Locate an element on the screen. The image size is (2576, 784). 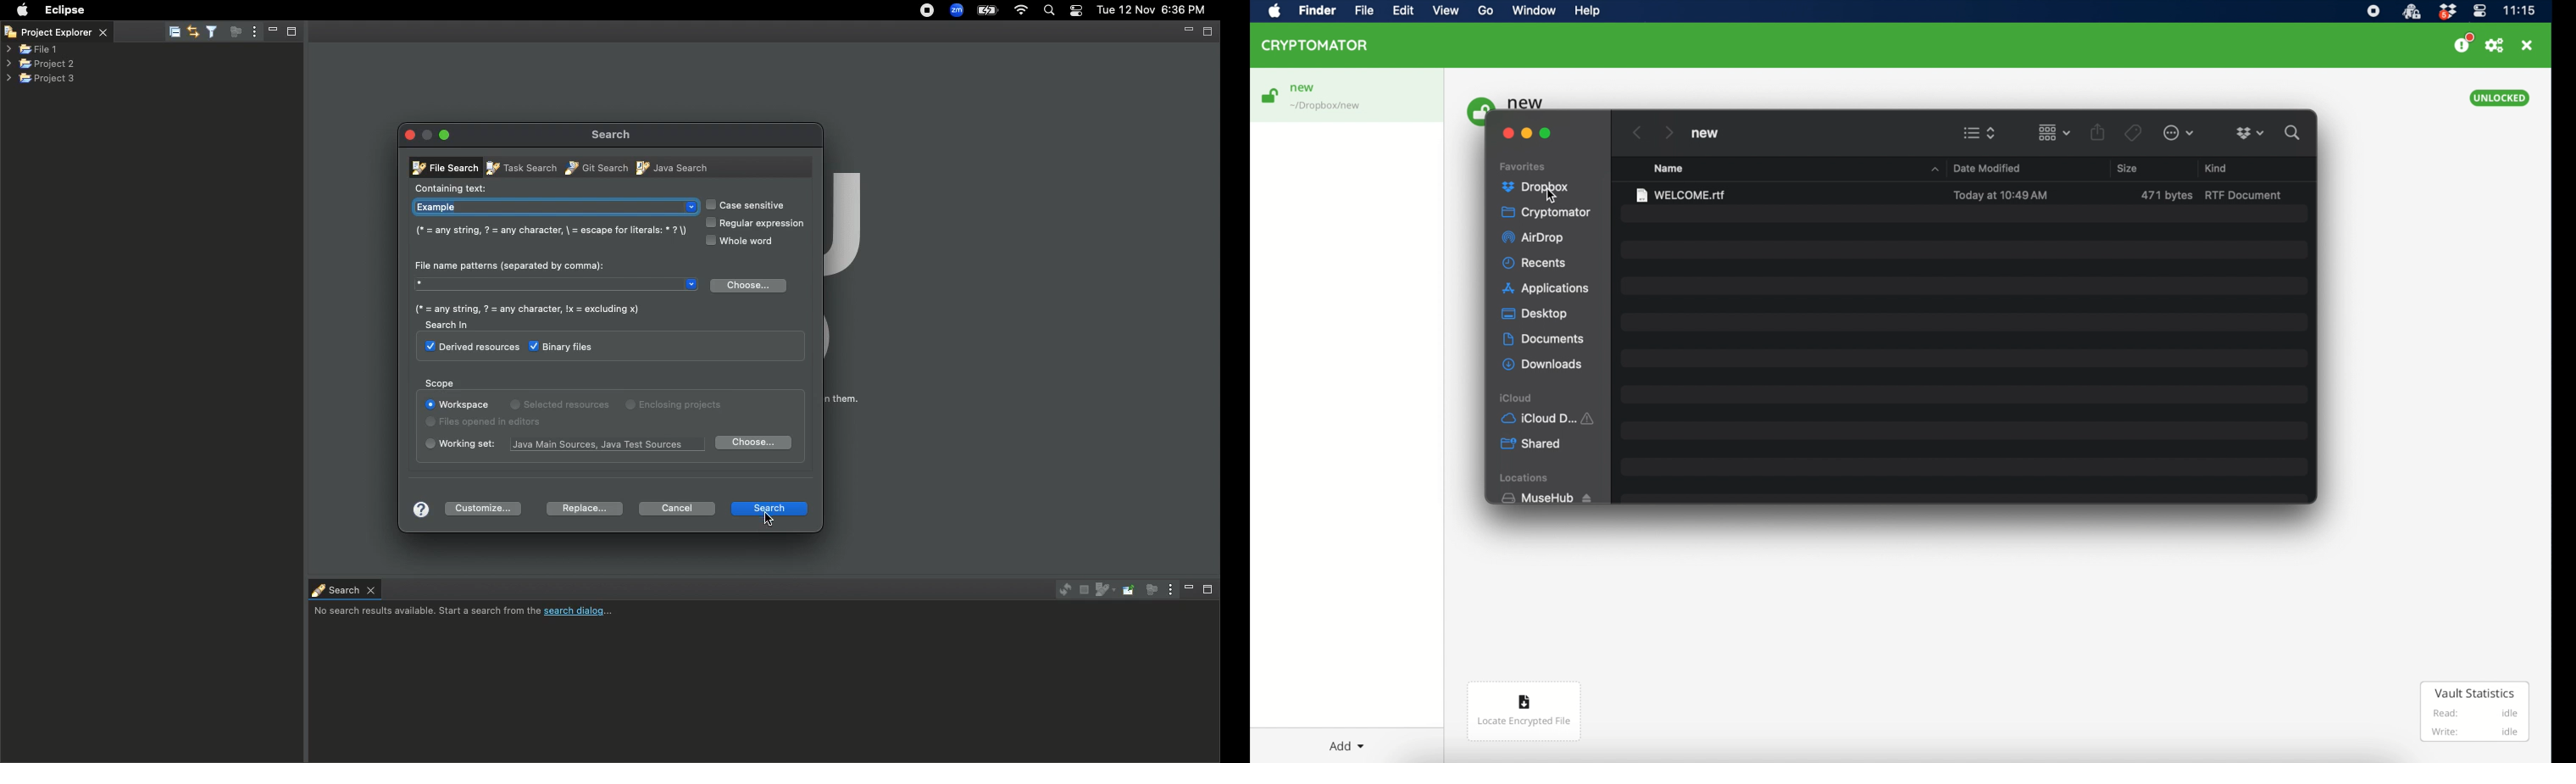
Collapse all is located at coordinates (175, 33).